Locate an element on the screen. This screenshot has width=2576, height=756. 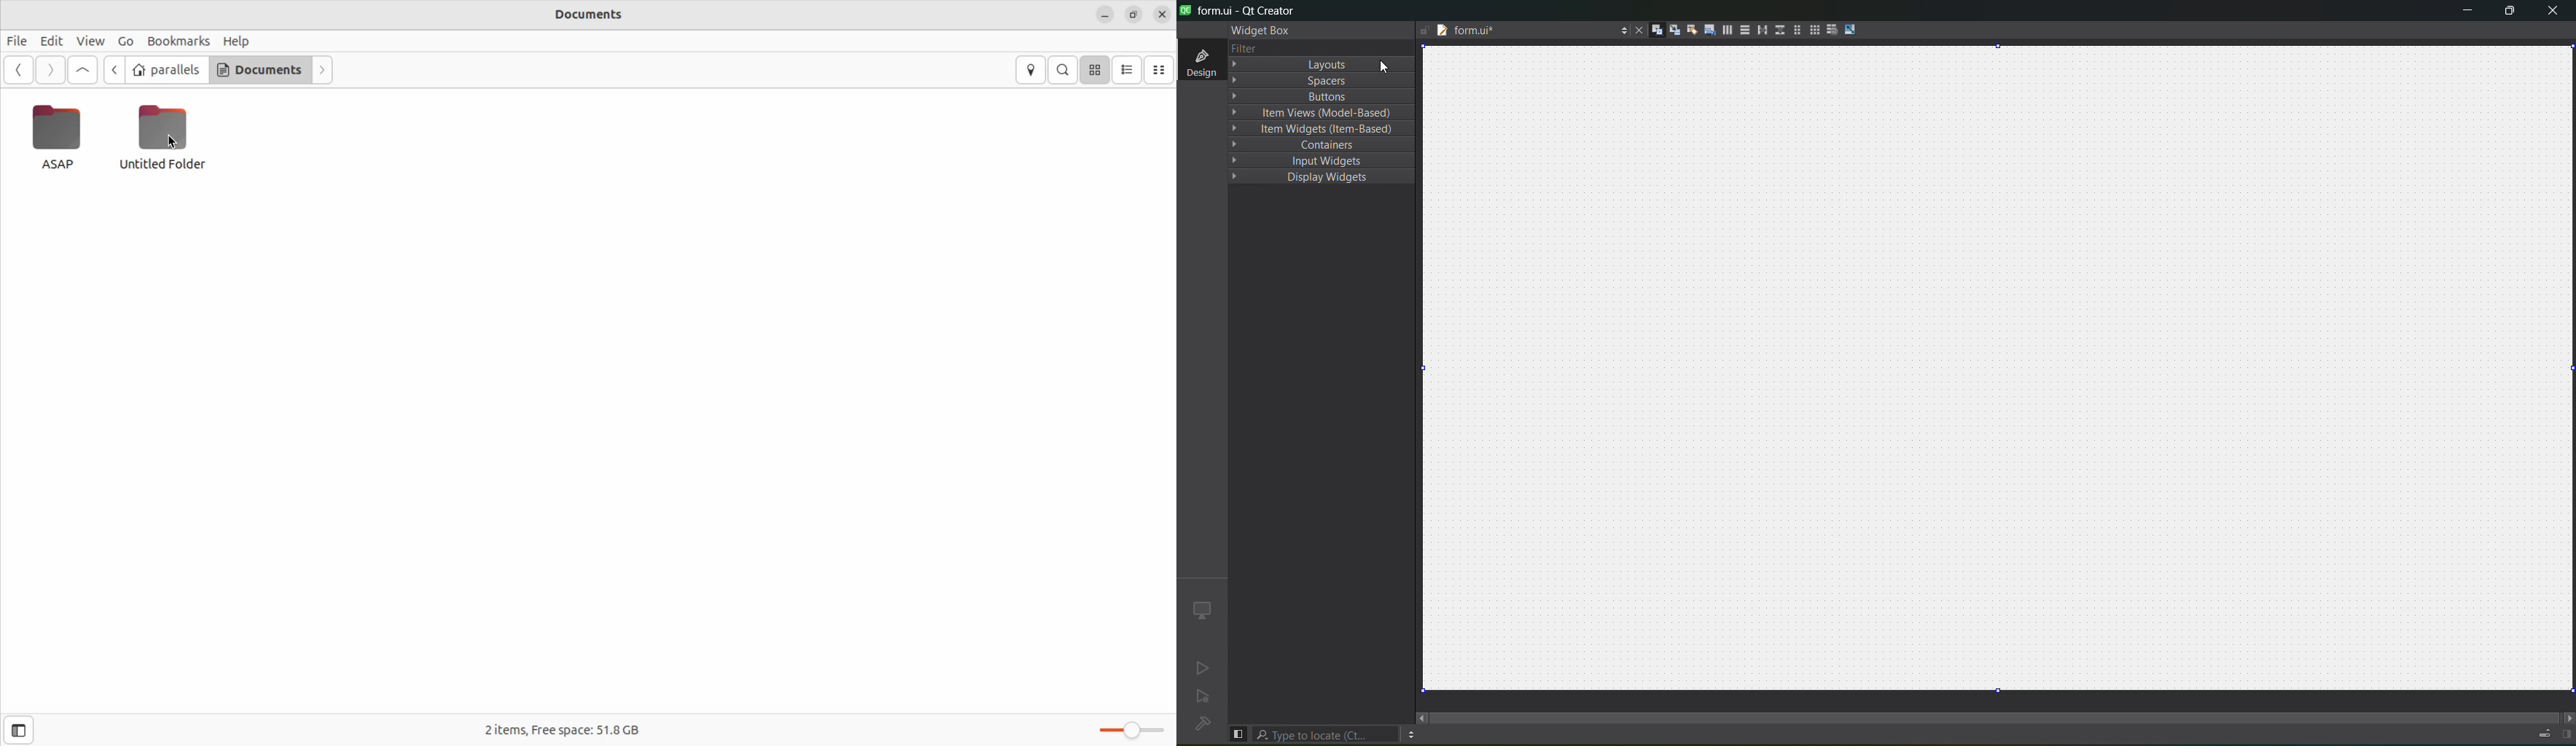
2 items, Free space: 51.8 GB is located at coordinates (571, 726).